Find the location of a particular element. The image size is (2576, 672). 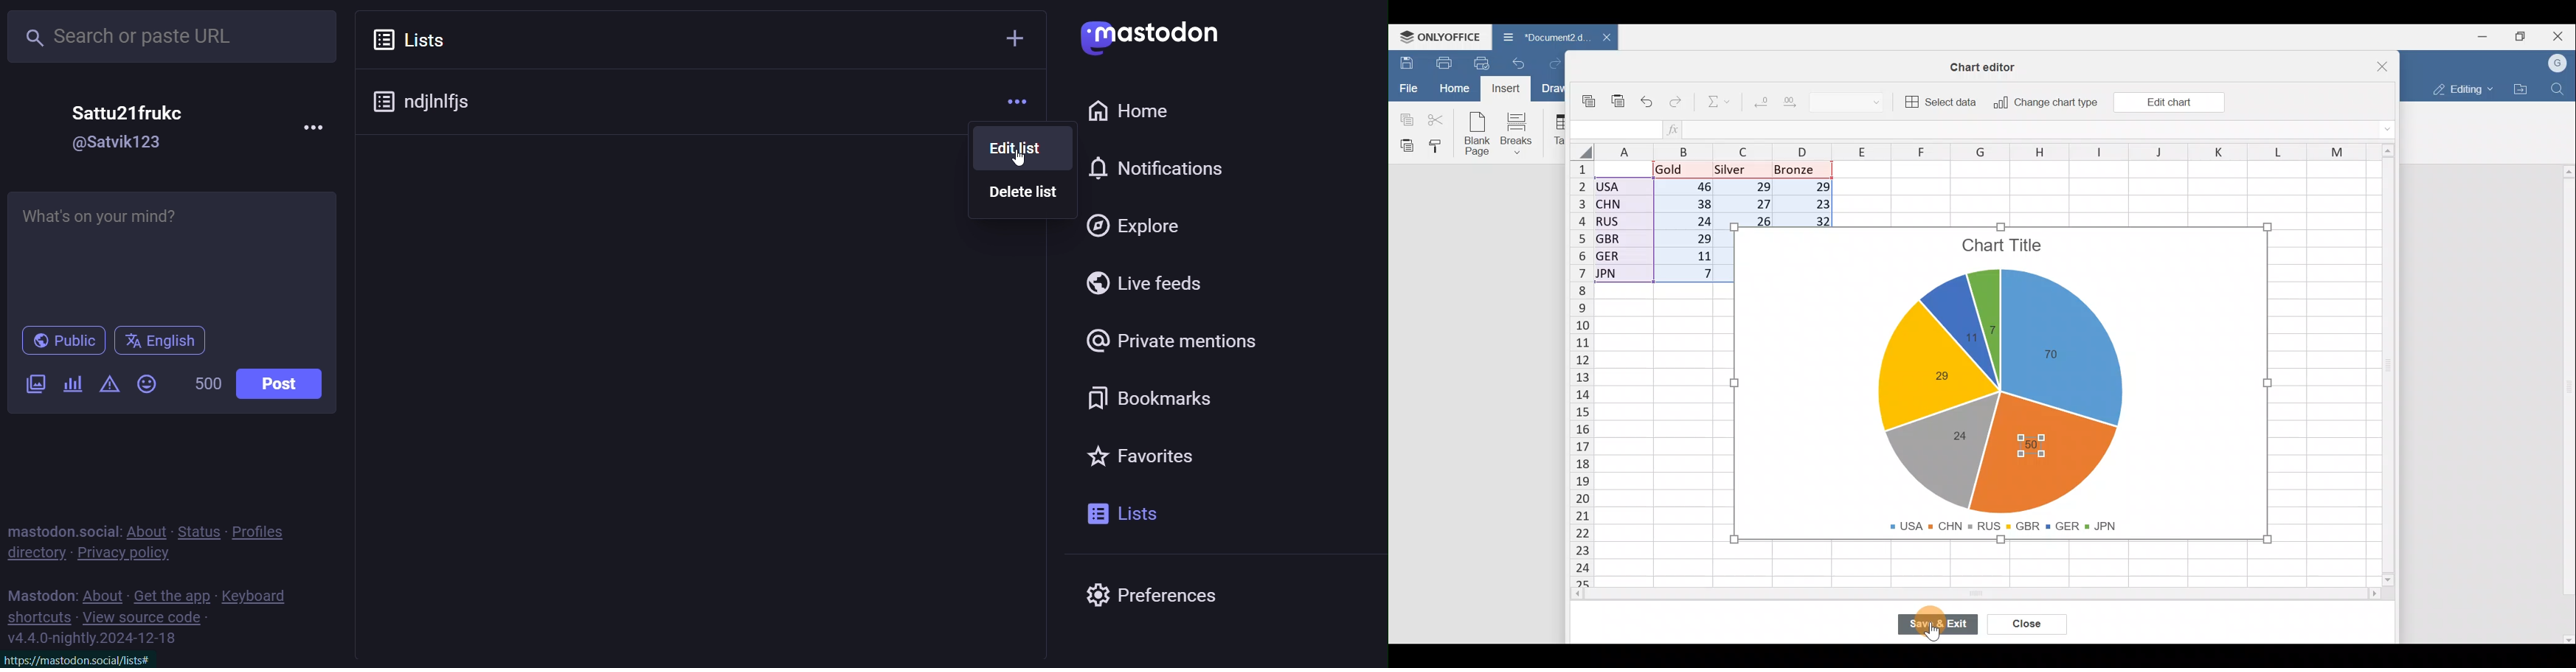

Scroll bar is located at coordinates (1994, 594).